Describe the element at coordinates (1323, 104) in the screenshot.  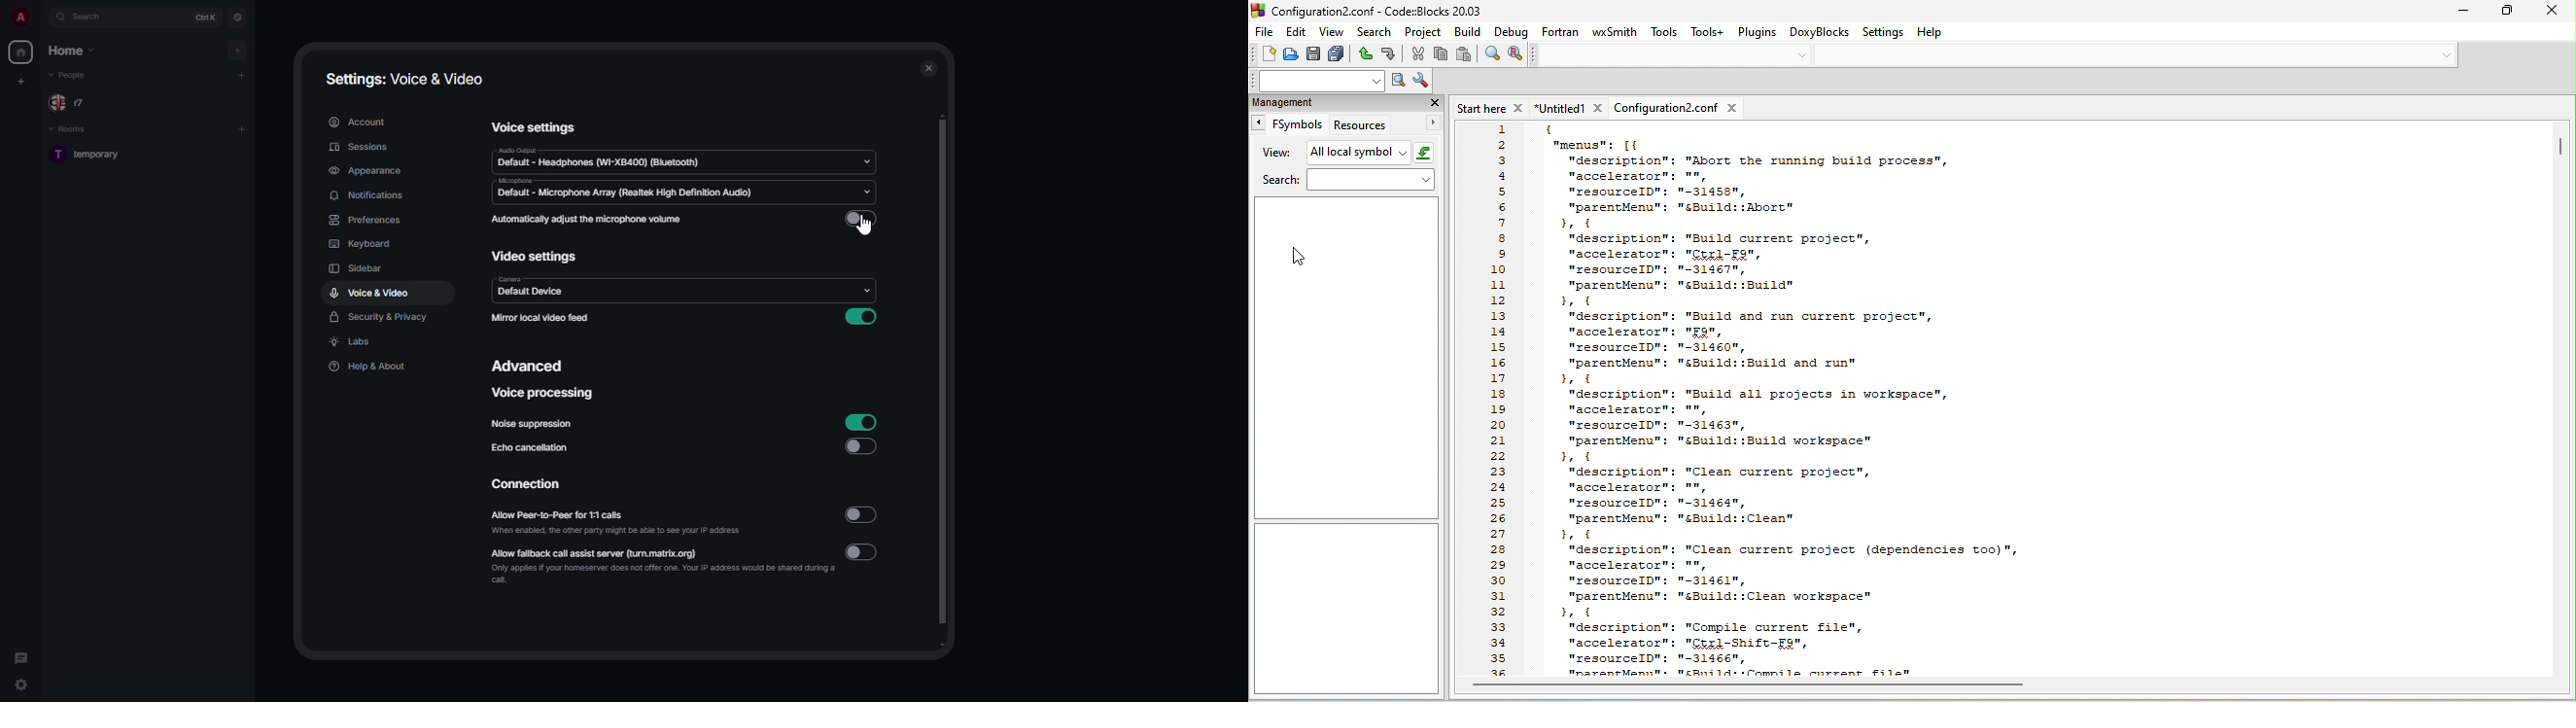
I see `management` at that location.